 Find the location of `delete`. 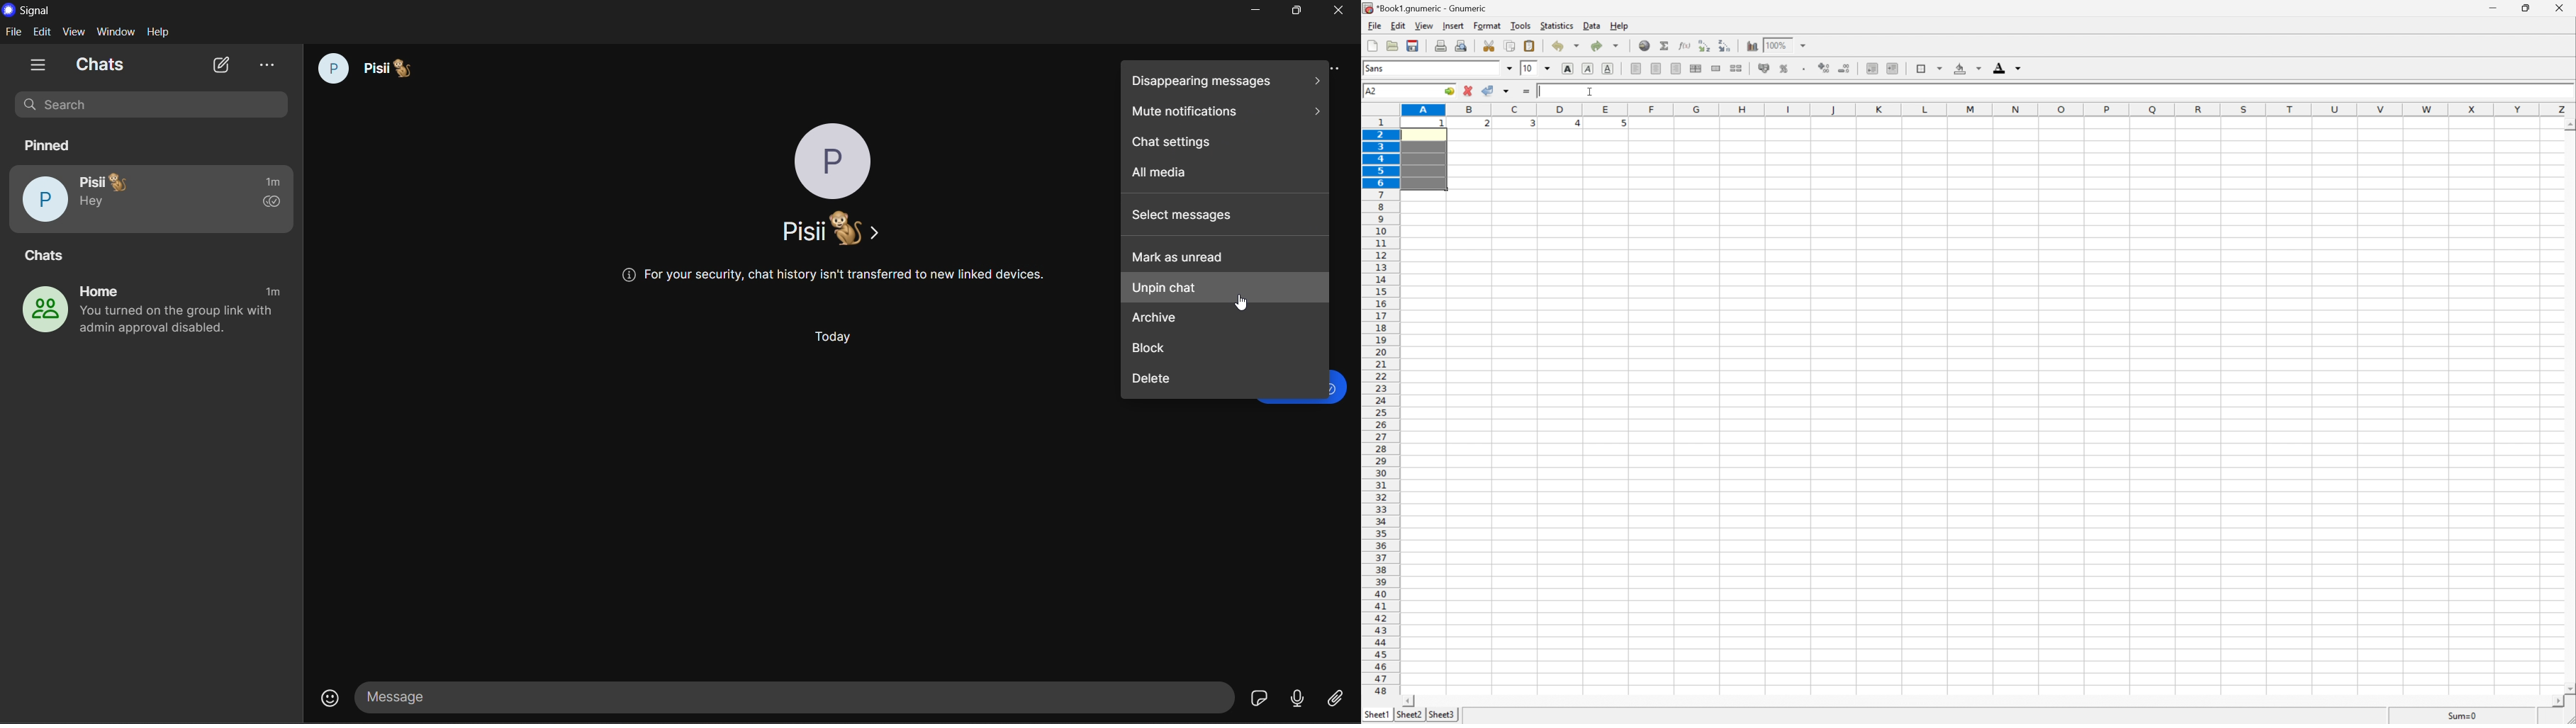

delete is located at coordinates (1226, 381).